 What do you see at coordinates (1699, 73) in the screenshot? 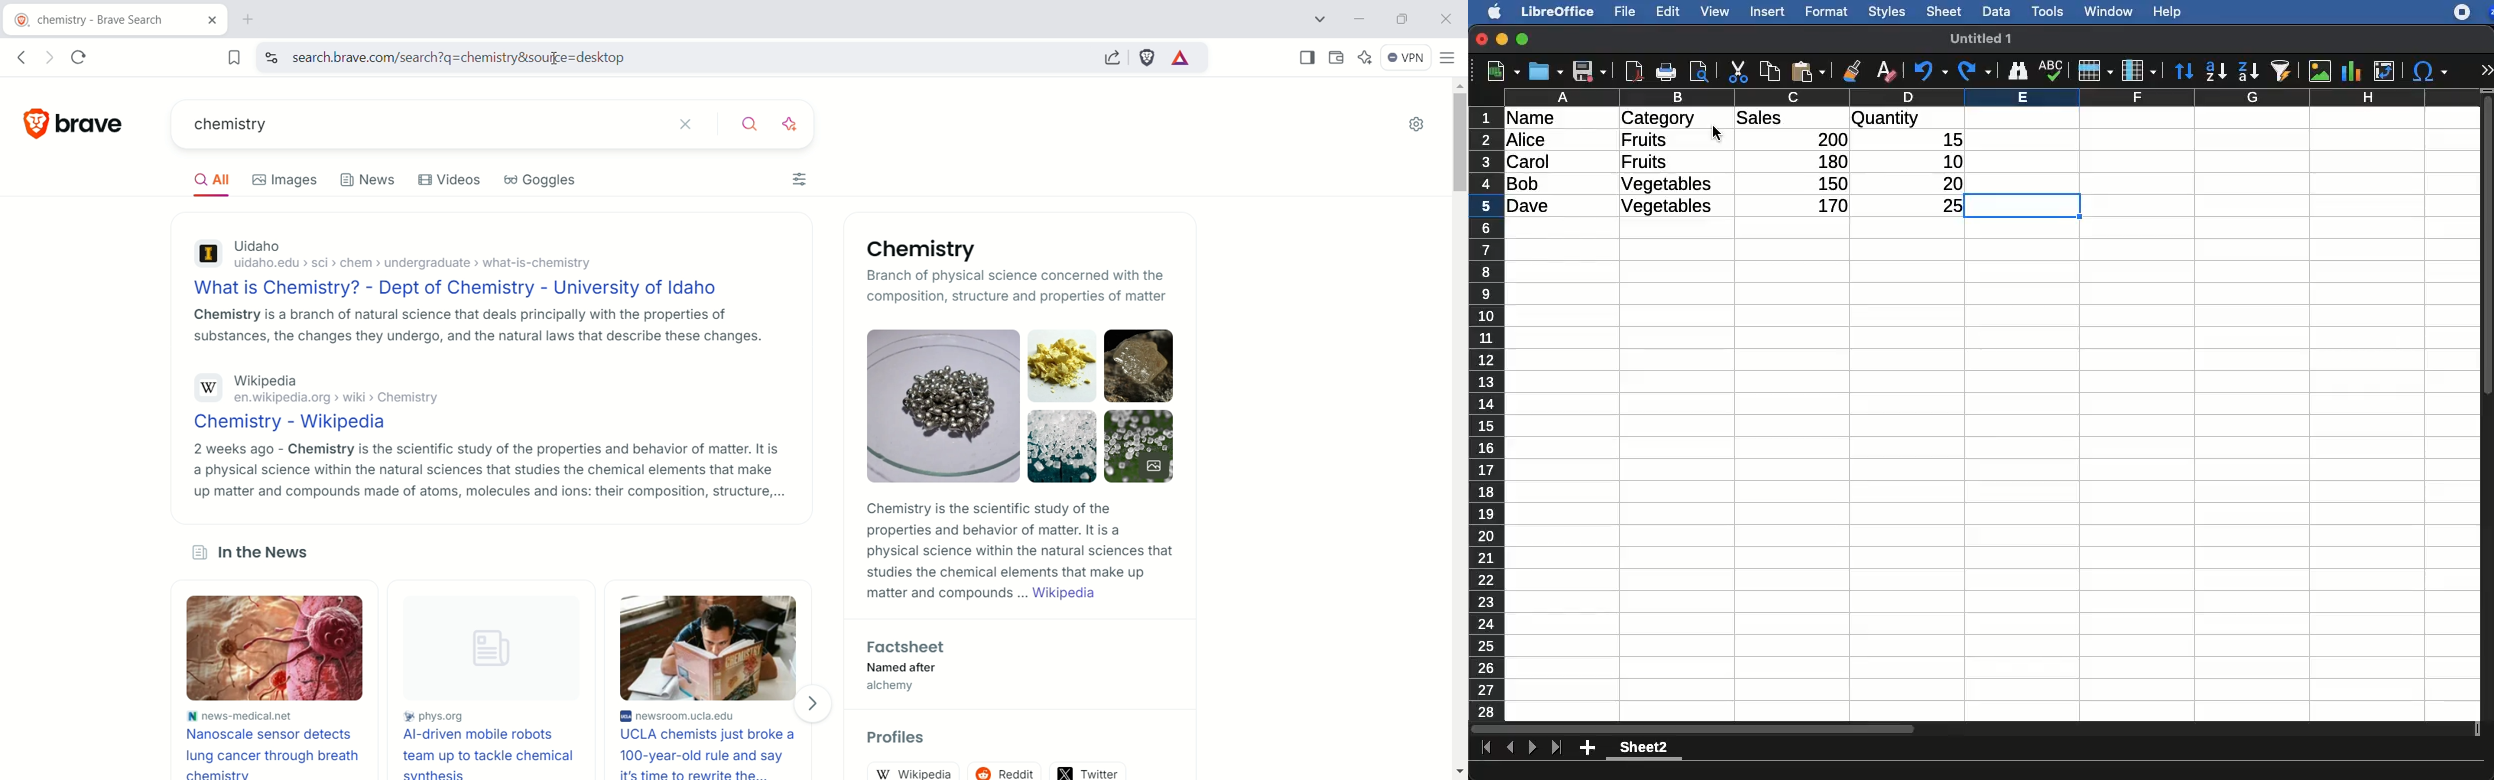
I see `print preview` at bounding box center [1699, 73].